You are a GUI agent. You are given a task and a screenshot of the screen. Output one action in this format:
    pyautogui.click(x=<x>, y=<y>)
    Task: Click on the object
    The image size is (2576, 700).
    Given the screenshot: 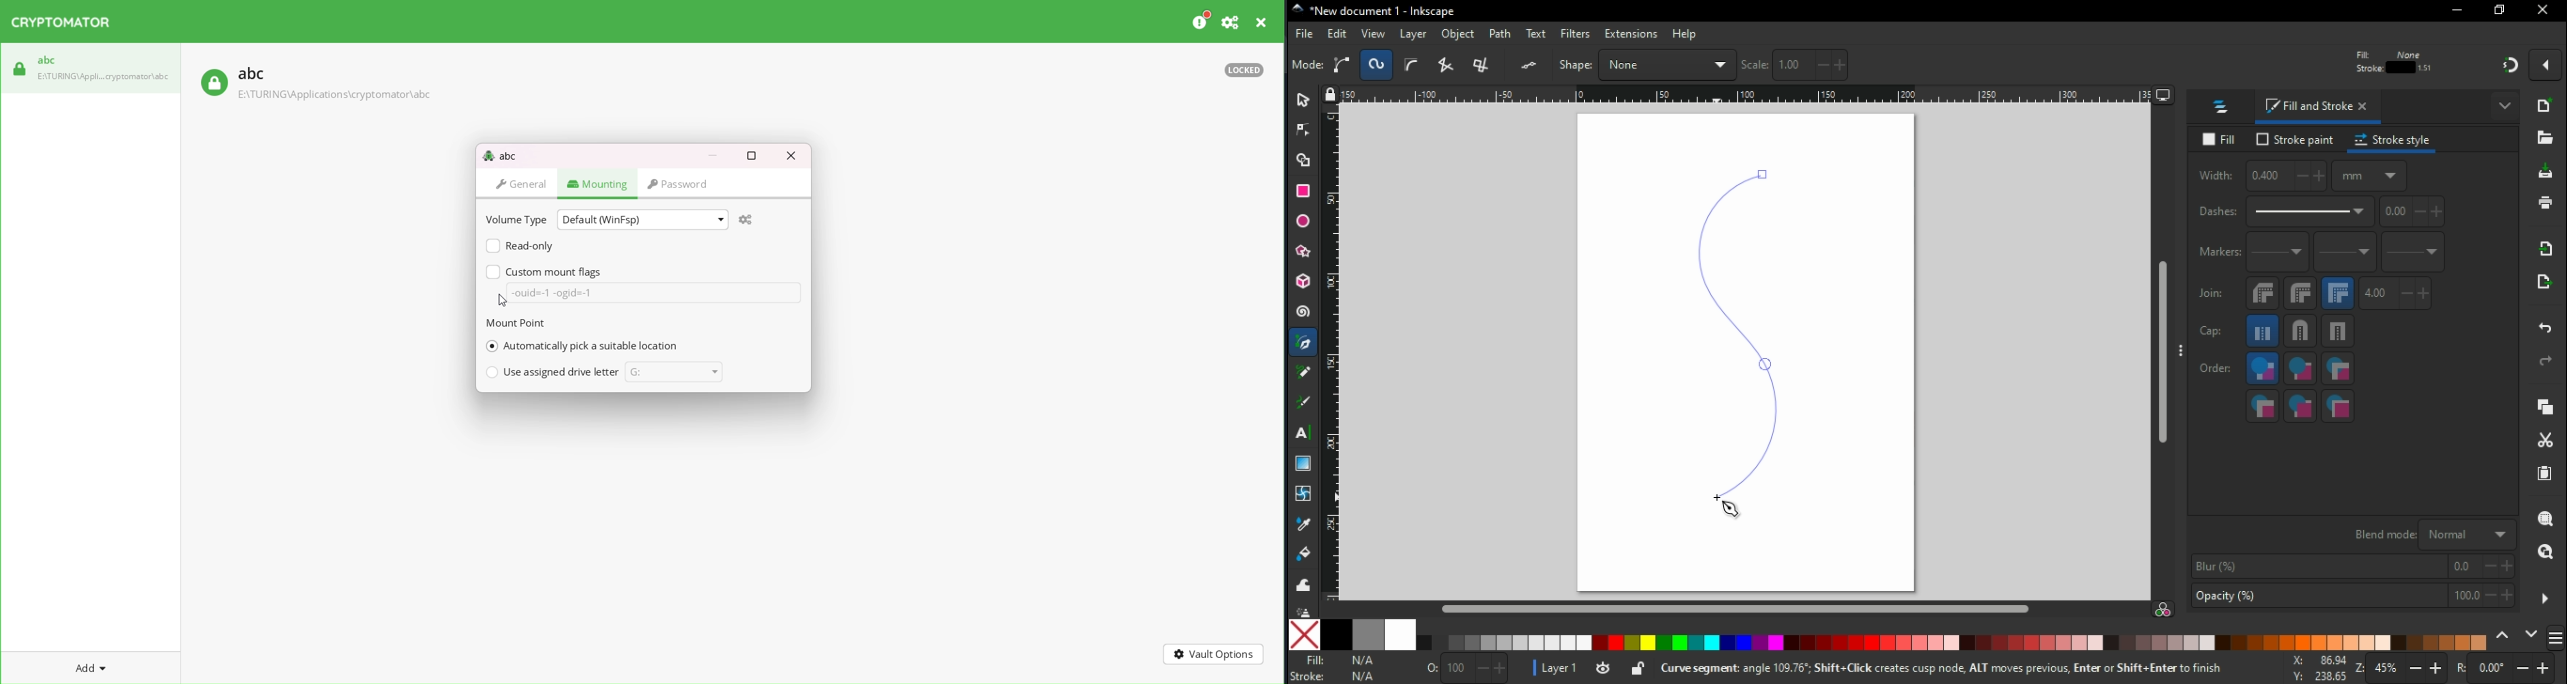 What is the action you would take?
    pyautogui.click(x=1459, y=35)
    